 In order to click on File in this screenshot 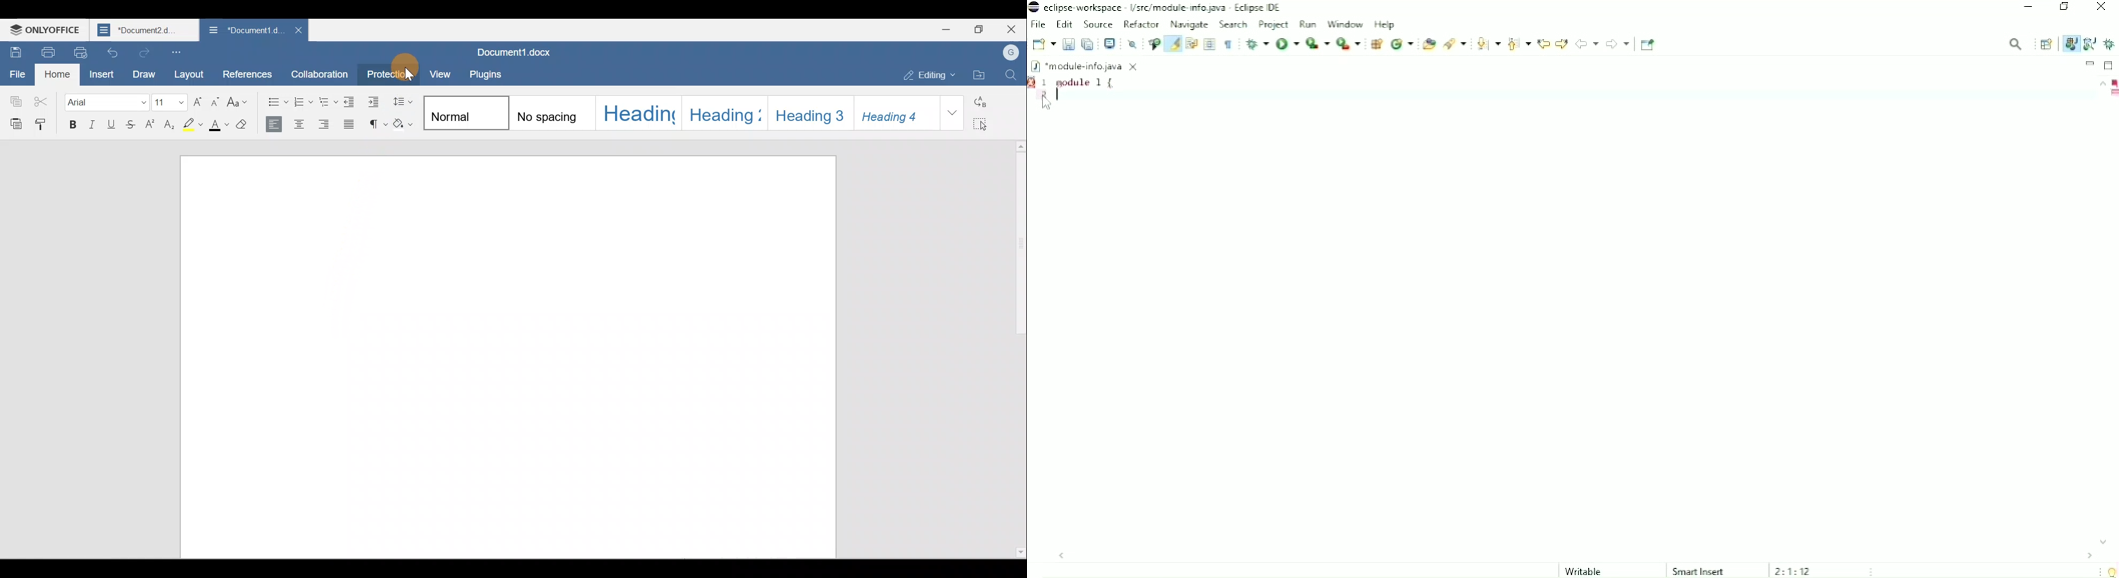, I will do `click(16, 75)`.